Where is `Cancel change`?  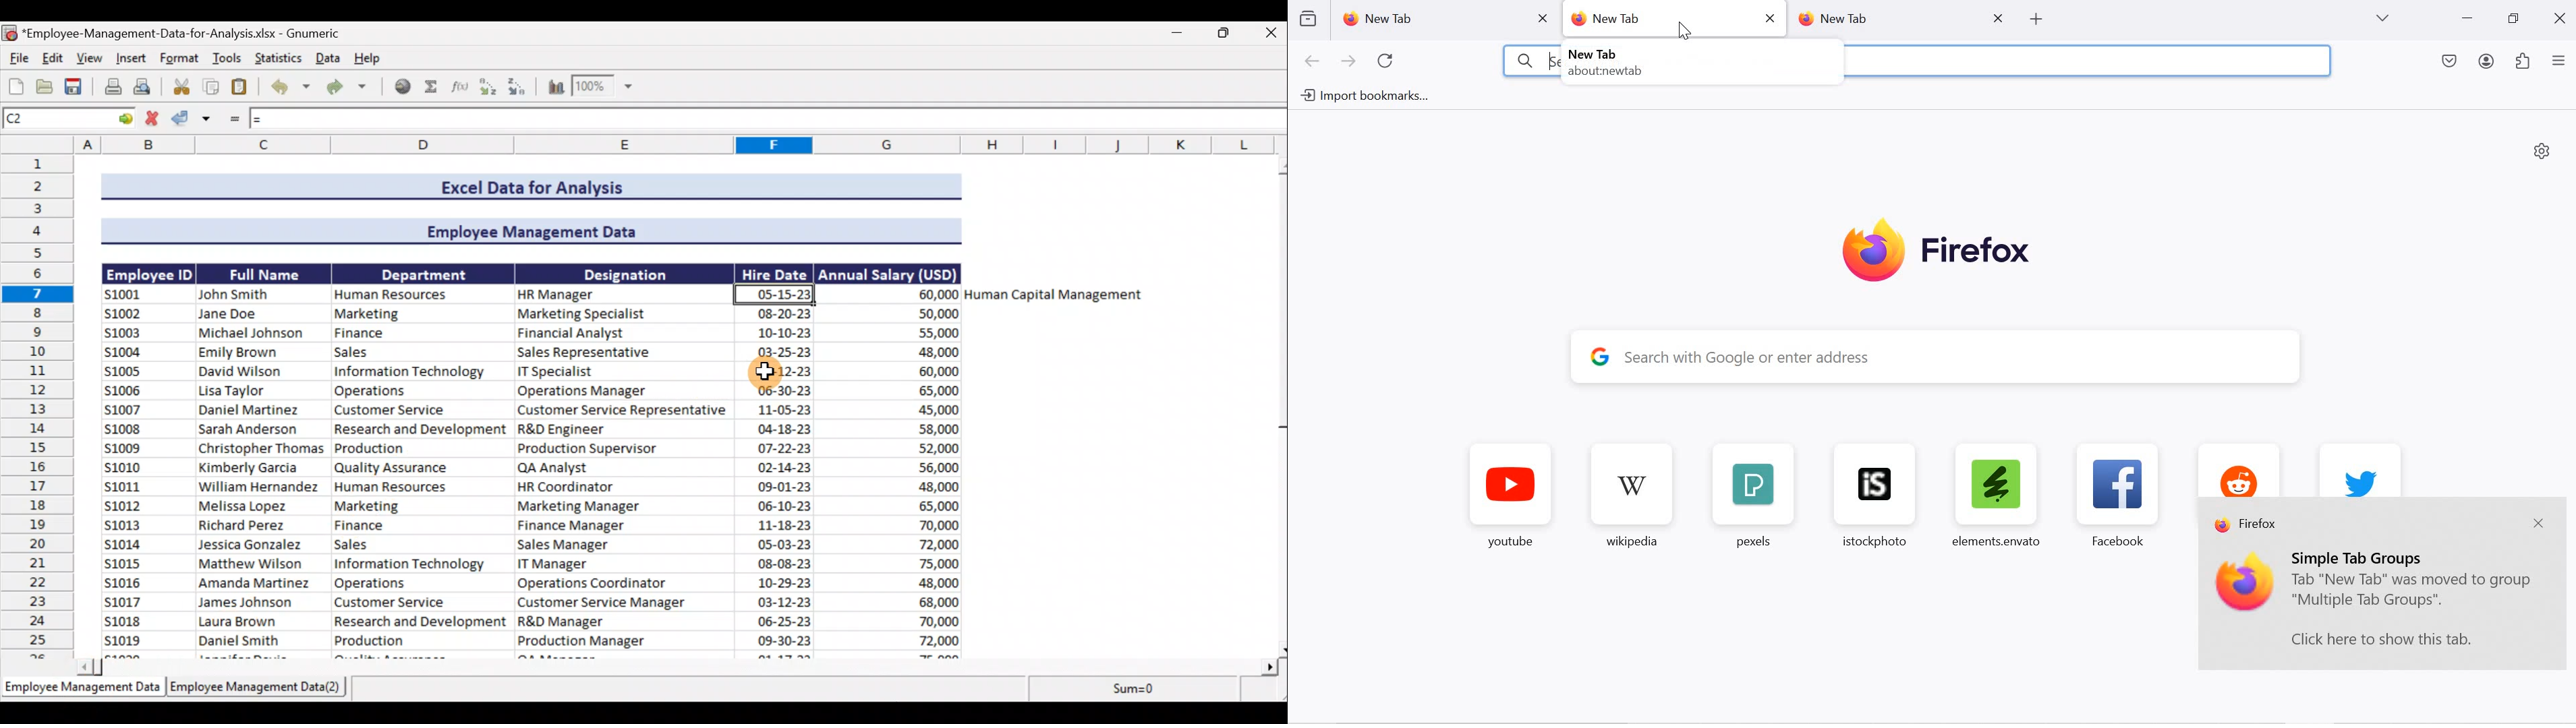 Cancel change is located at coordinates (151, 120).